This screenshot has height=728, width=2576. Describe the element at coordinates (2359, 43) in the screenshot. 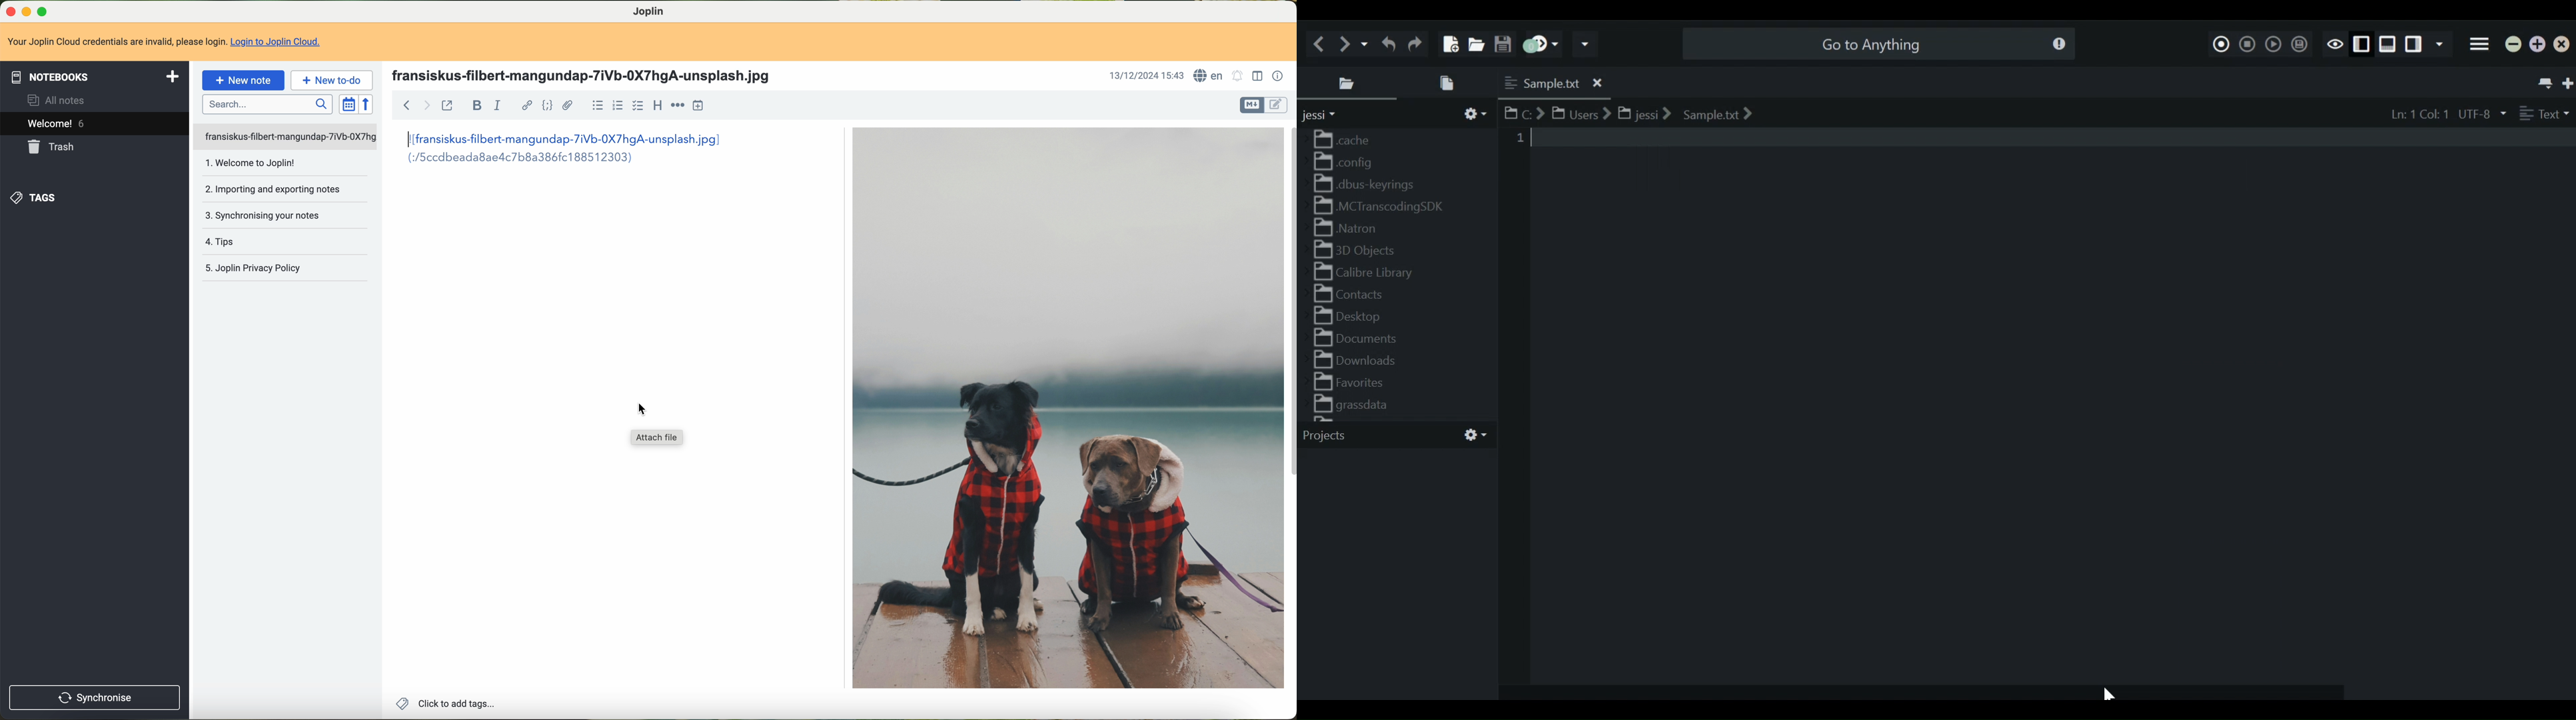

I see `Show/Hide Right pane` at that location.